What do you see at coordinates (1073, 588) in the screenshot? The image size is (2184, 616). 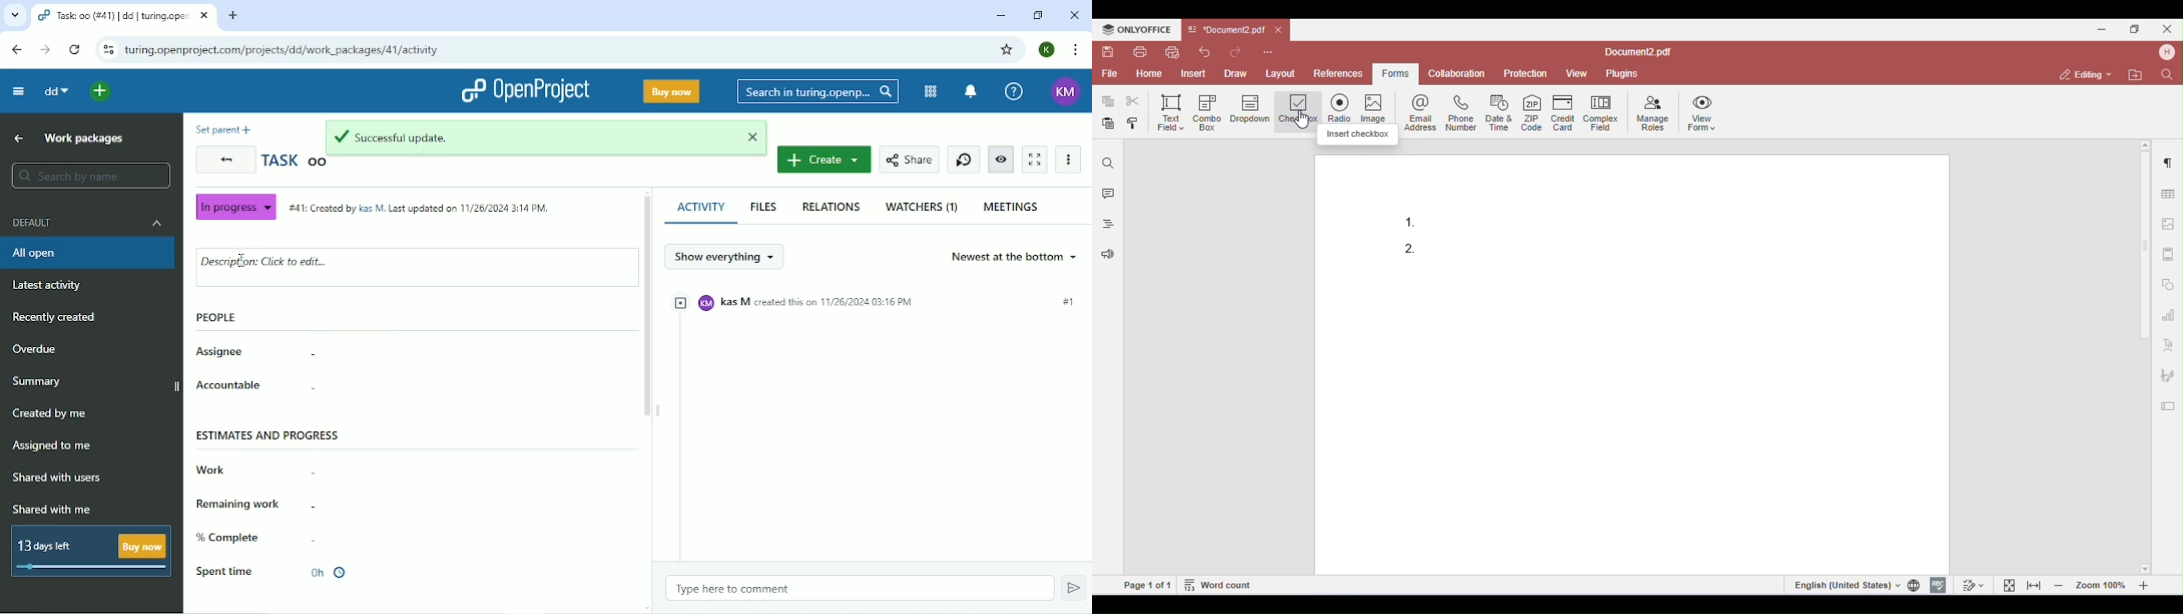 I see `Submit comment` at bounding box center [1073, 588].